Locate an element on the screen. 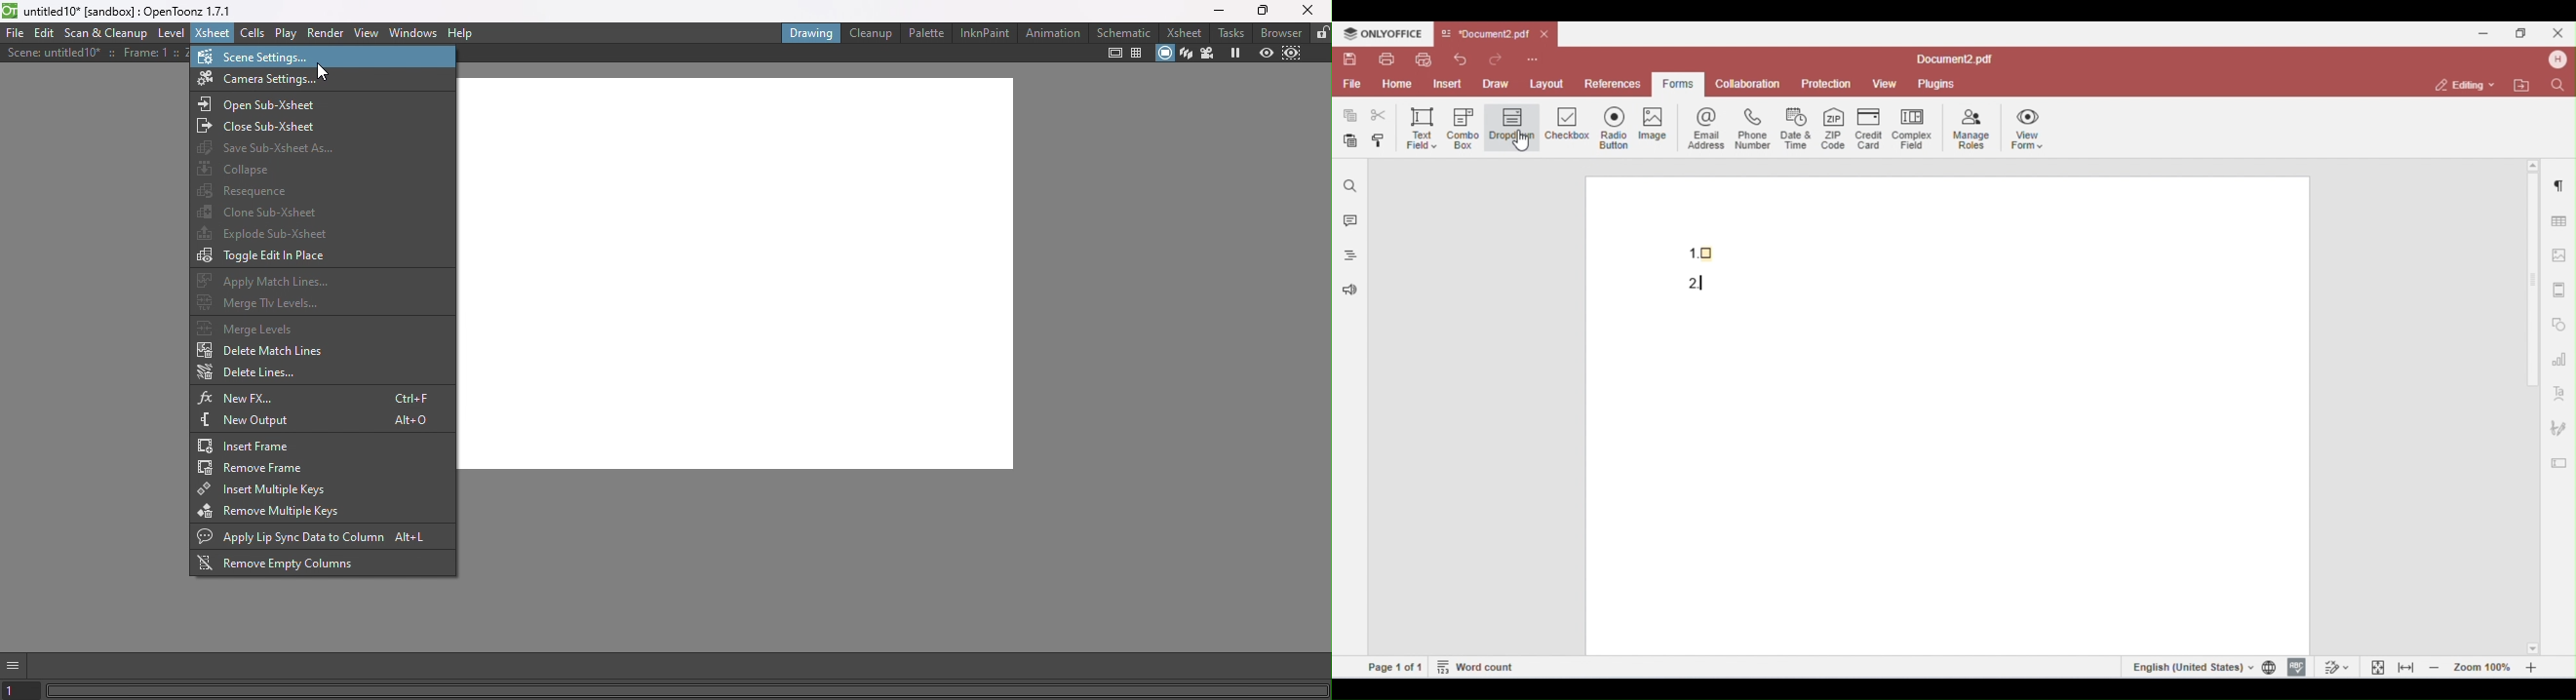 This screenshot has width=2576, height=700. Camera stand view is located at coordinates (1163, 52).